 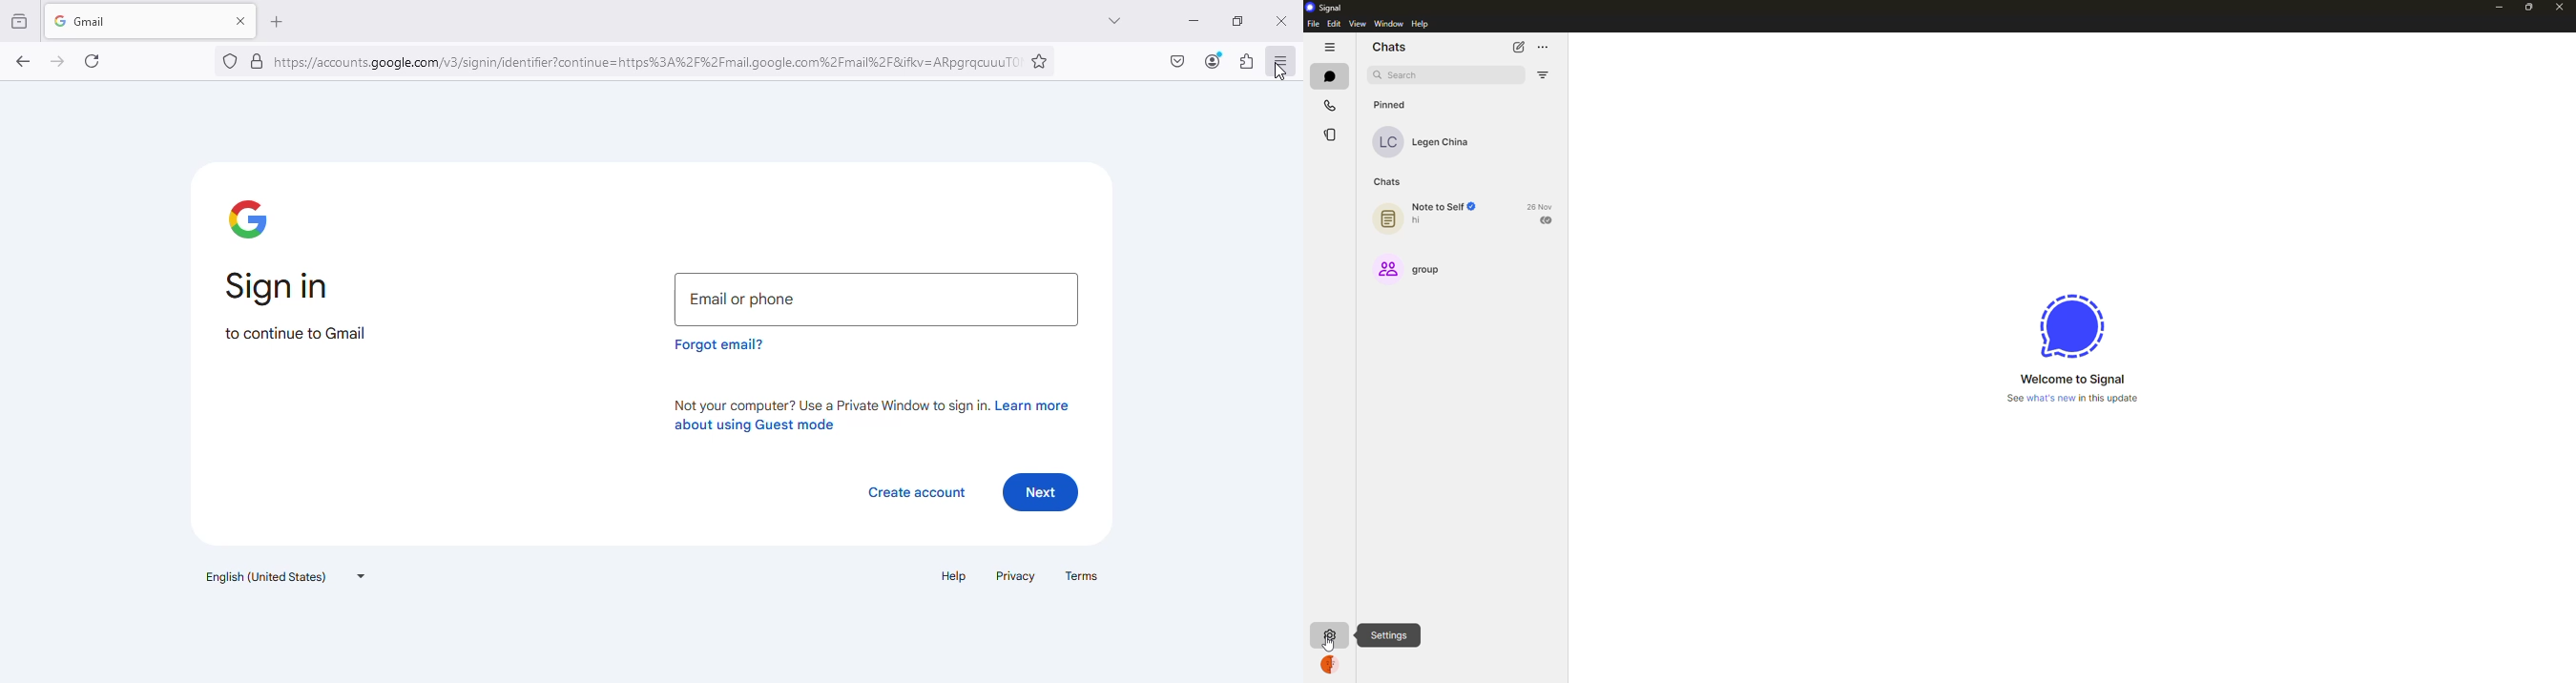 What do you see at coordinates (118, 21) in the screenshot?
I see `gmail` at bounding box center [118, 21].